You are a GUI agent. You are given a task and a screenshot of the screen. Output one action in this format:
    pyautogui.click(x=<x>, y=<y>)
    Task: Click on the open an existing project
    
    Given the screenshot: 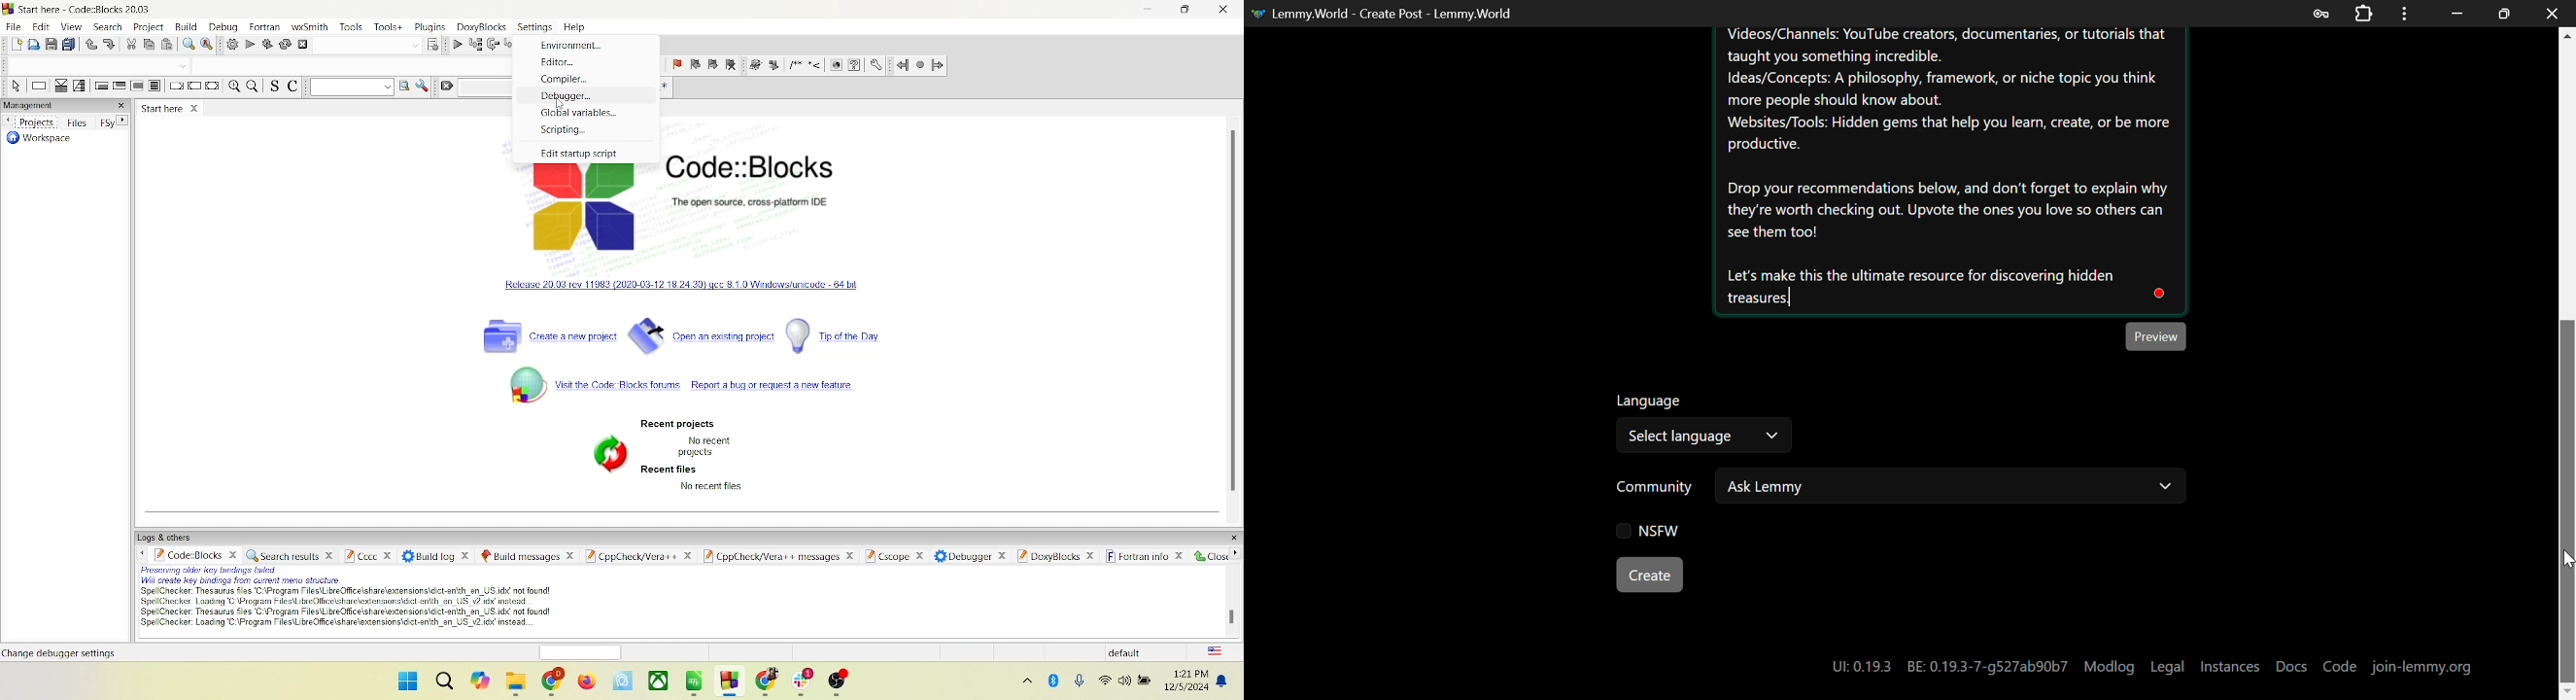 What is the action you would take?
    pyautogui.click(x=705, y=335)
    